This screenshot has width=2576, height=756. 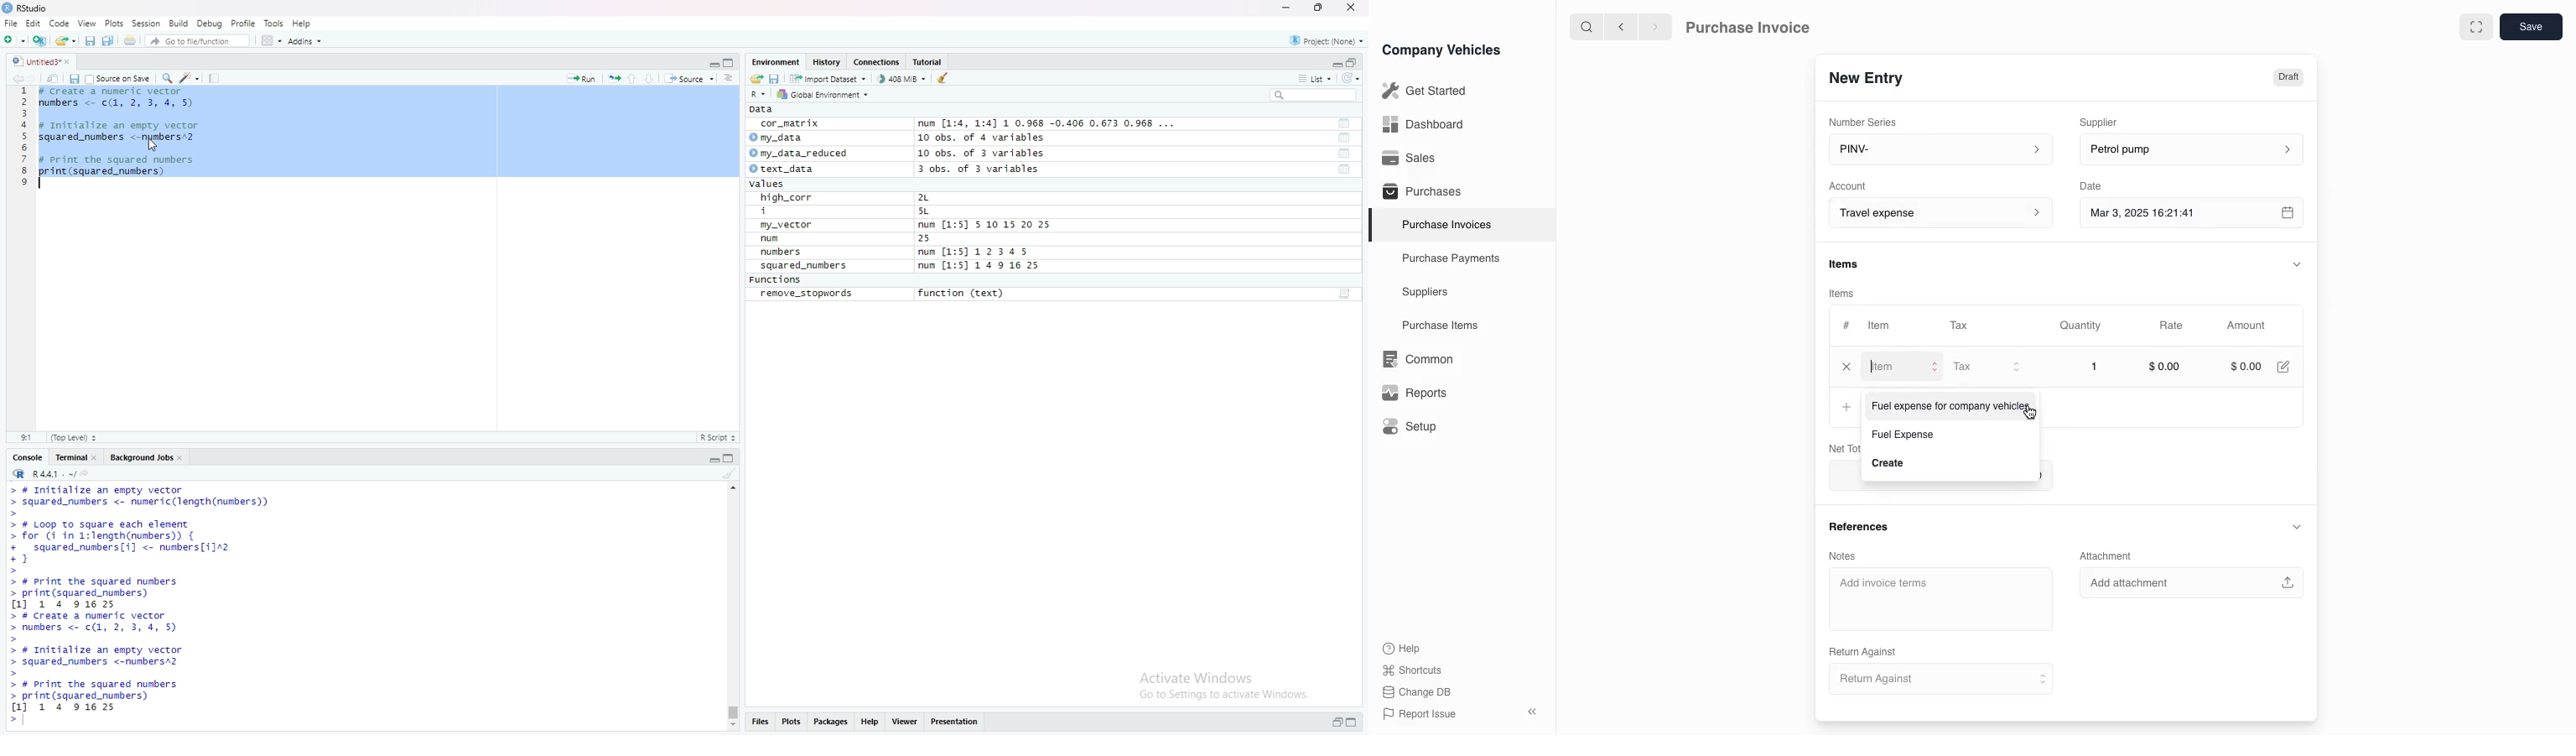 What do you see at coordinates (39, 39) in the screenshot?
I see `Create a Project` at bounding box center [39, 39].